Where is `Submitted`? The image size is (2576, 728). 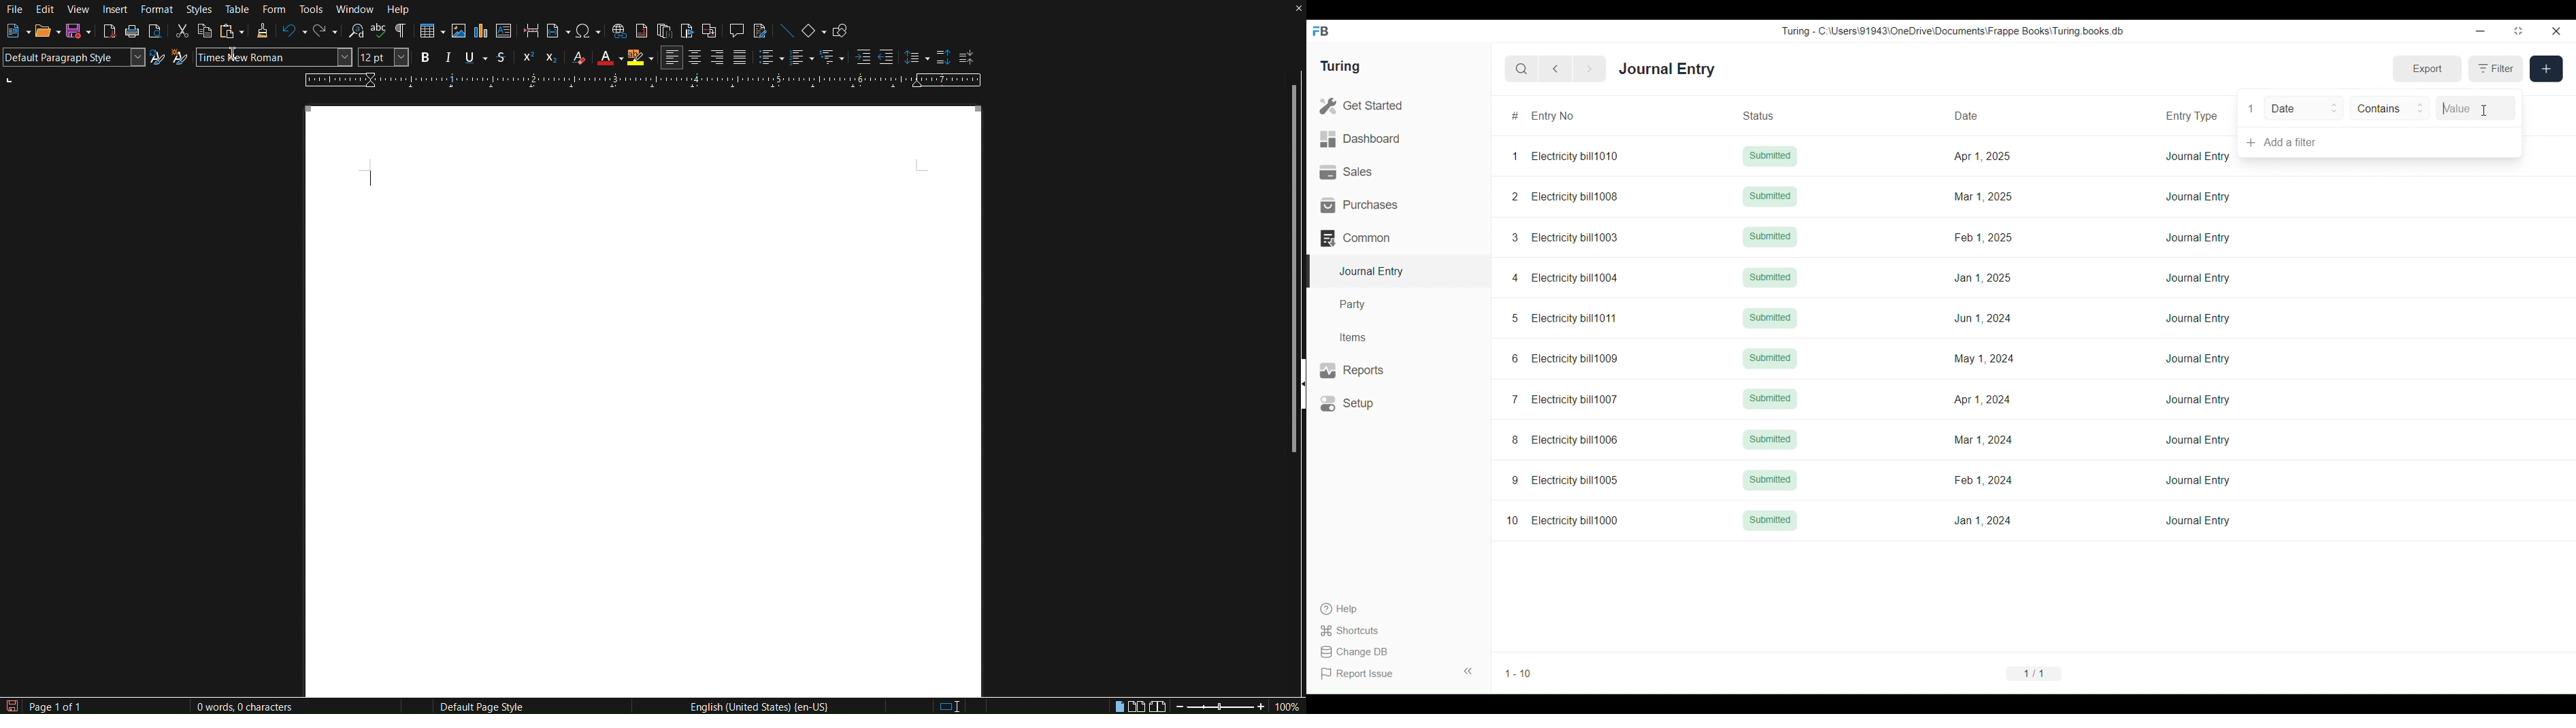 Submitted is located at coordinates (1770, 399).